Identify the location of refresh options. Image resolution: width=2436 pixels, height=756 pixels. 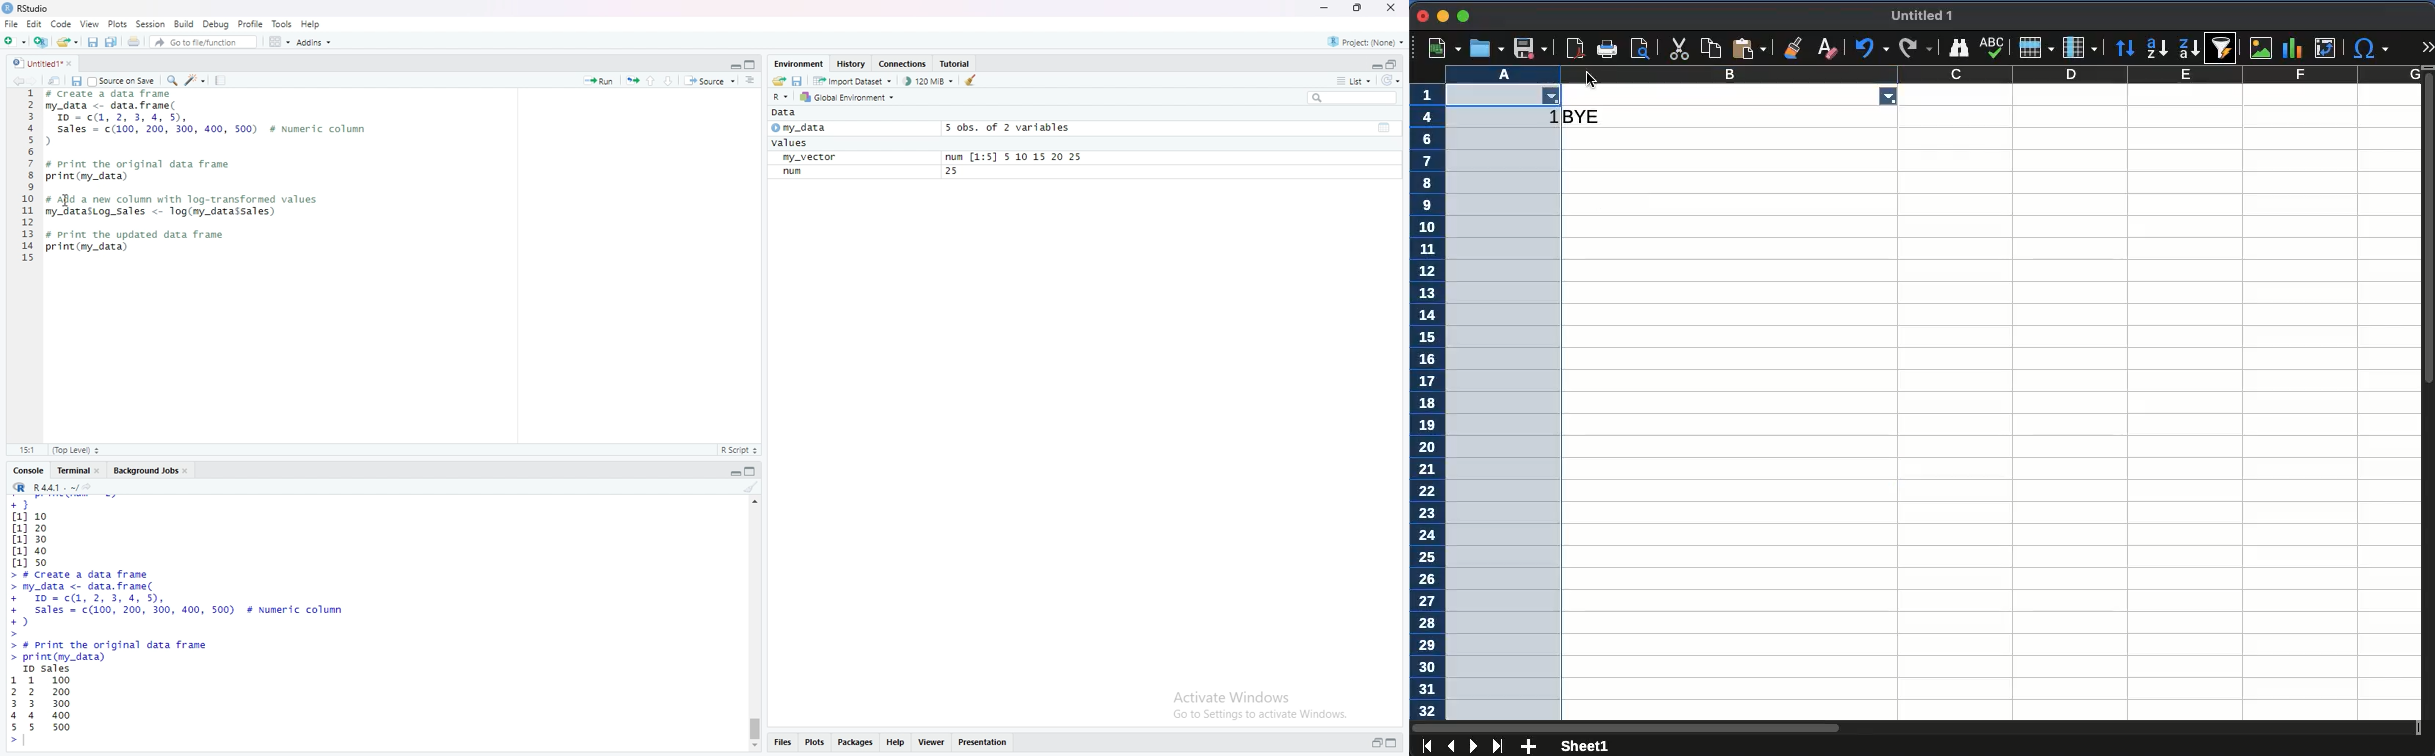
(1393, 83).